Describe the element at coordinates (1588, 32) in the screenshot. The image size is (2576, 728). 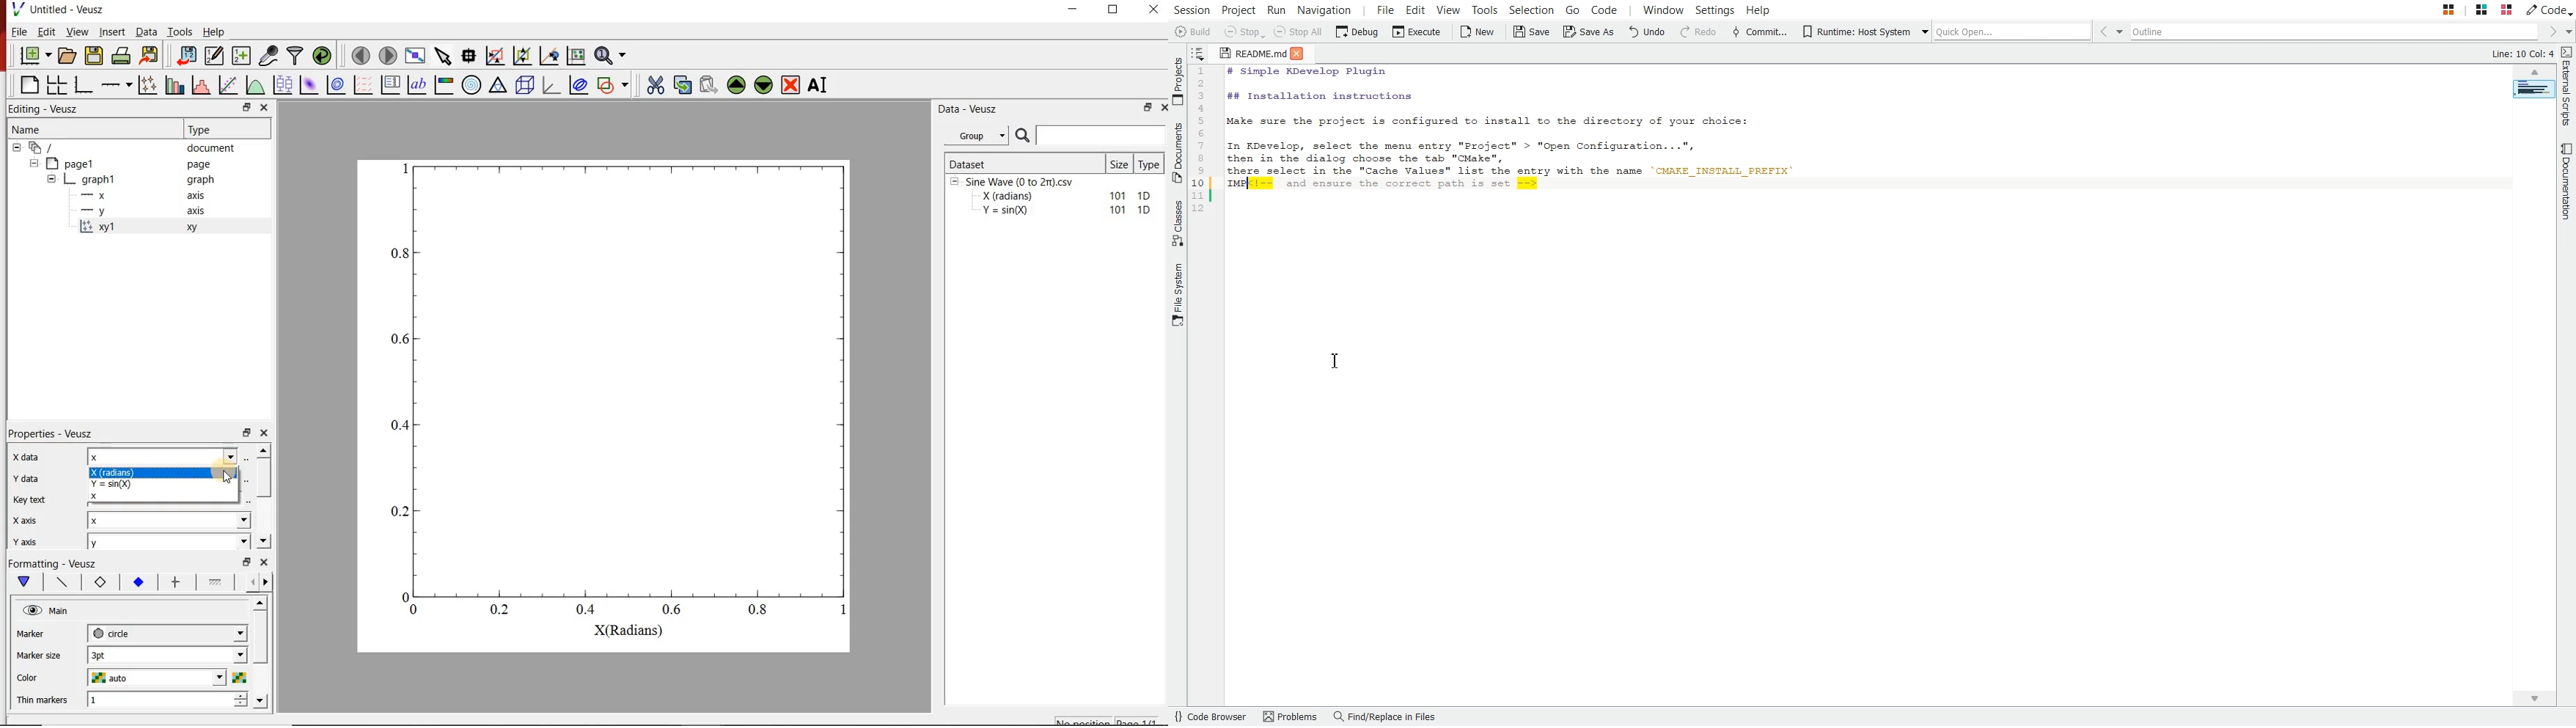
I see `Save As` at that location.